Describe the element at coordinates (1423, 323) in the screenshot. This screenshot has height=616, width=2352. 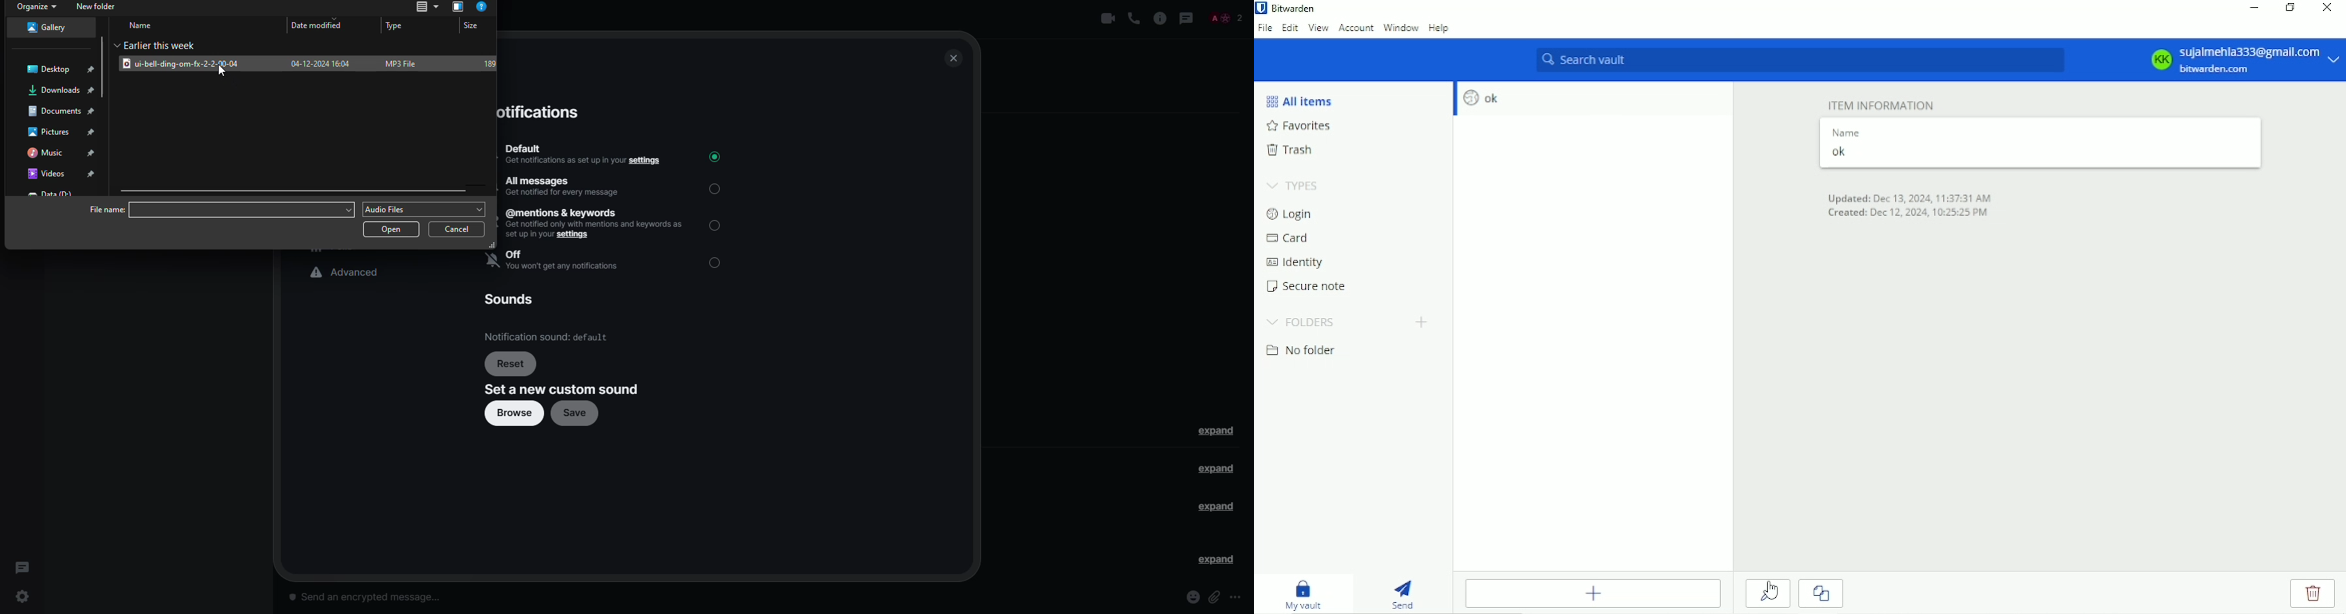
I see `Create folder` at that location.